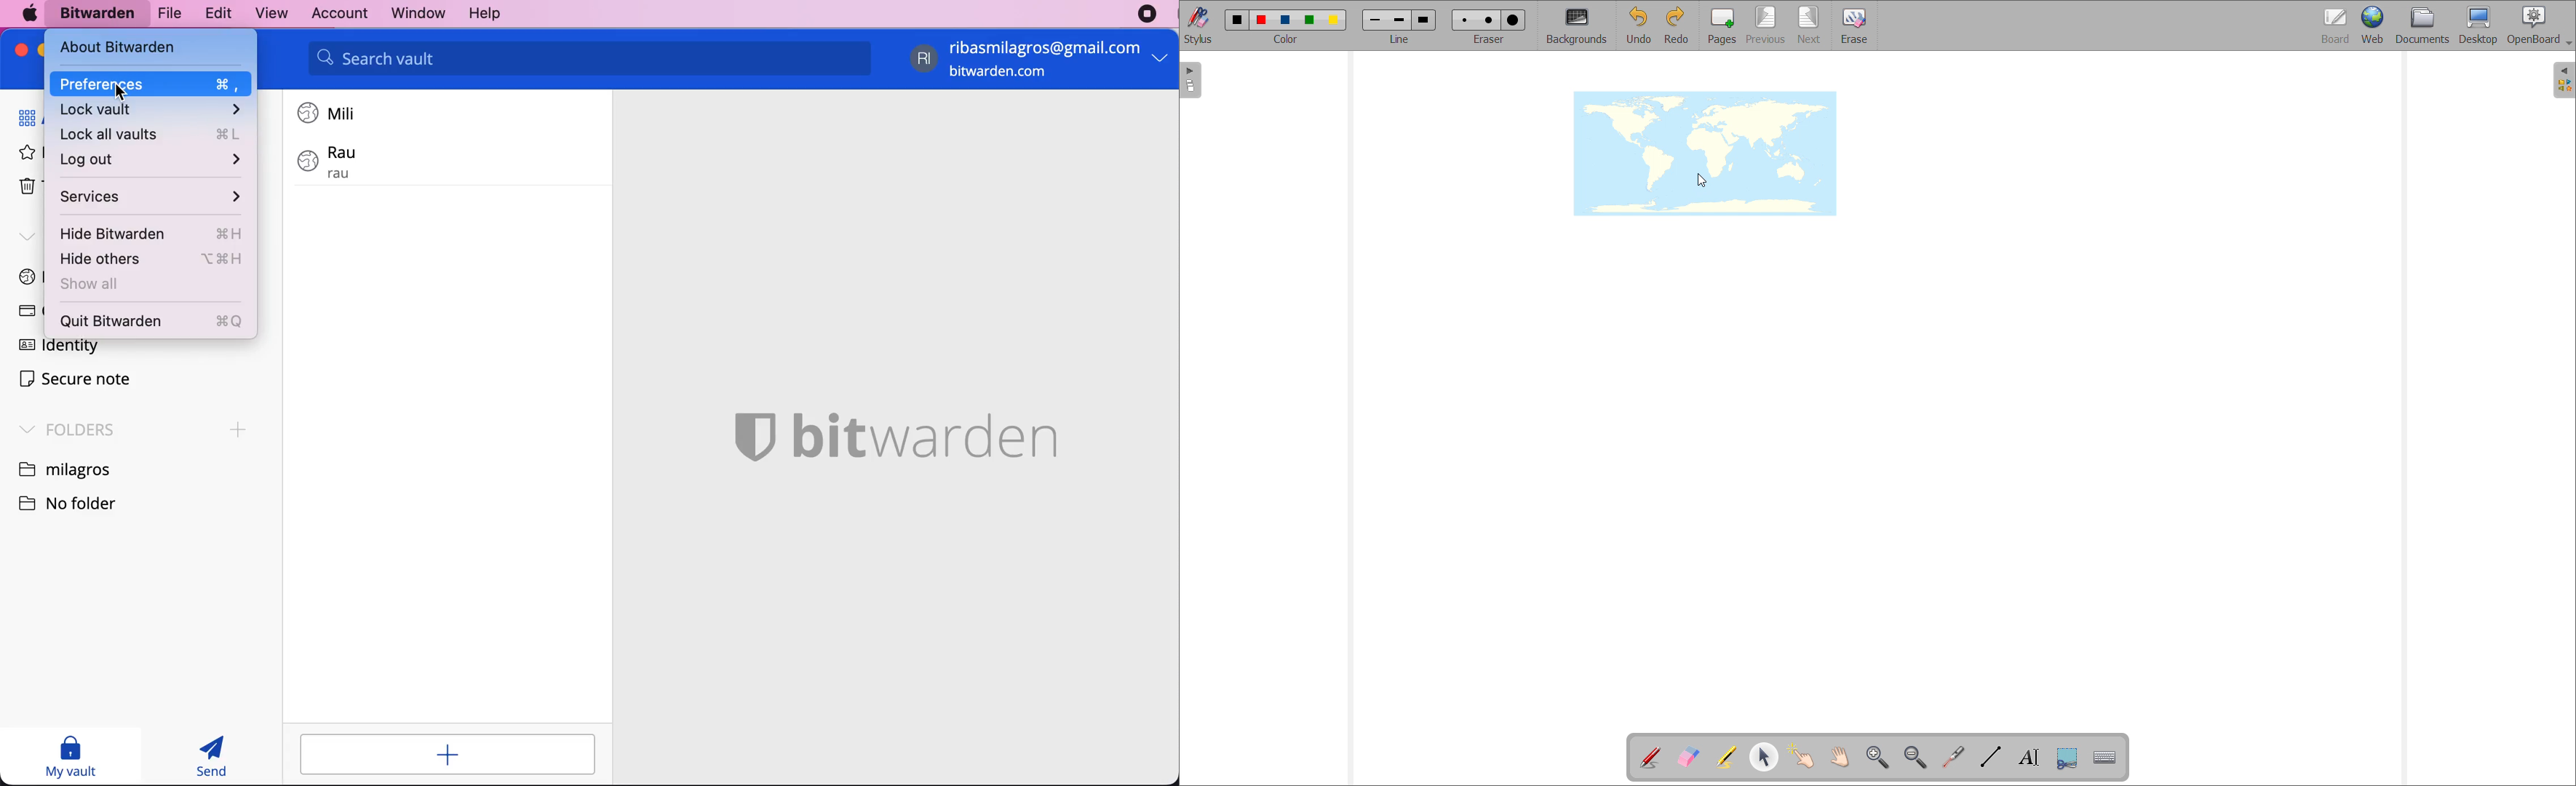 The width and height of the screenshot is (2576, 812). Describe the element at coordinates (484, 14) in the screenshot. I see `help` at that location.